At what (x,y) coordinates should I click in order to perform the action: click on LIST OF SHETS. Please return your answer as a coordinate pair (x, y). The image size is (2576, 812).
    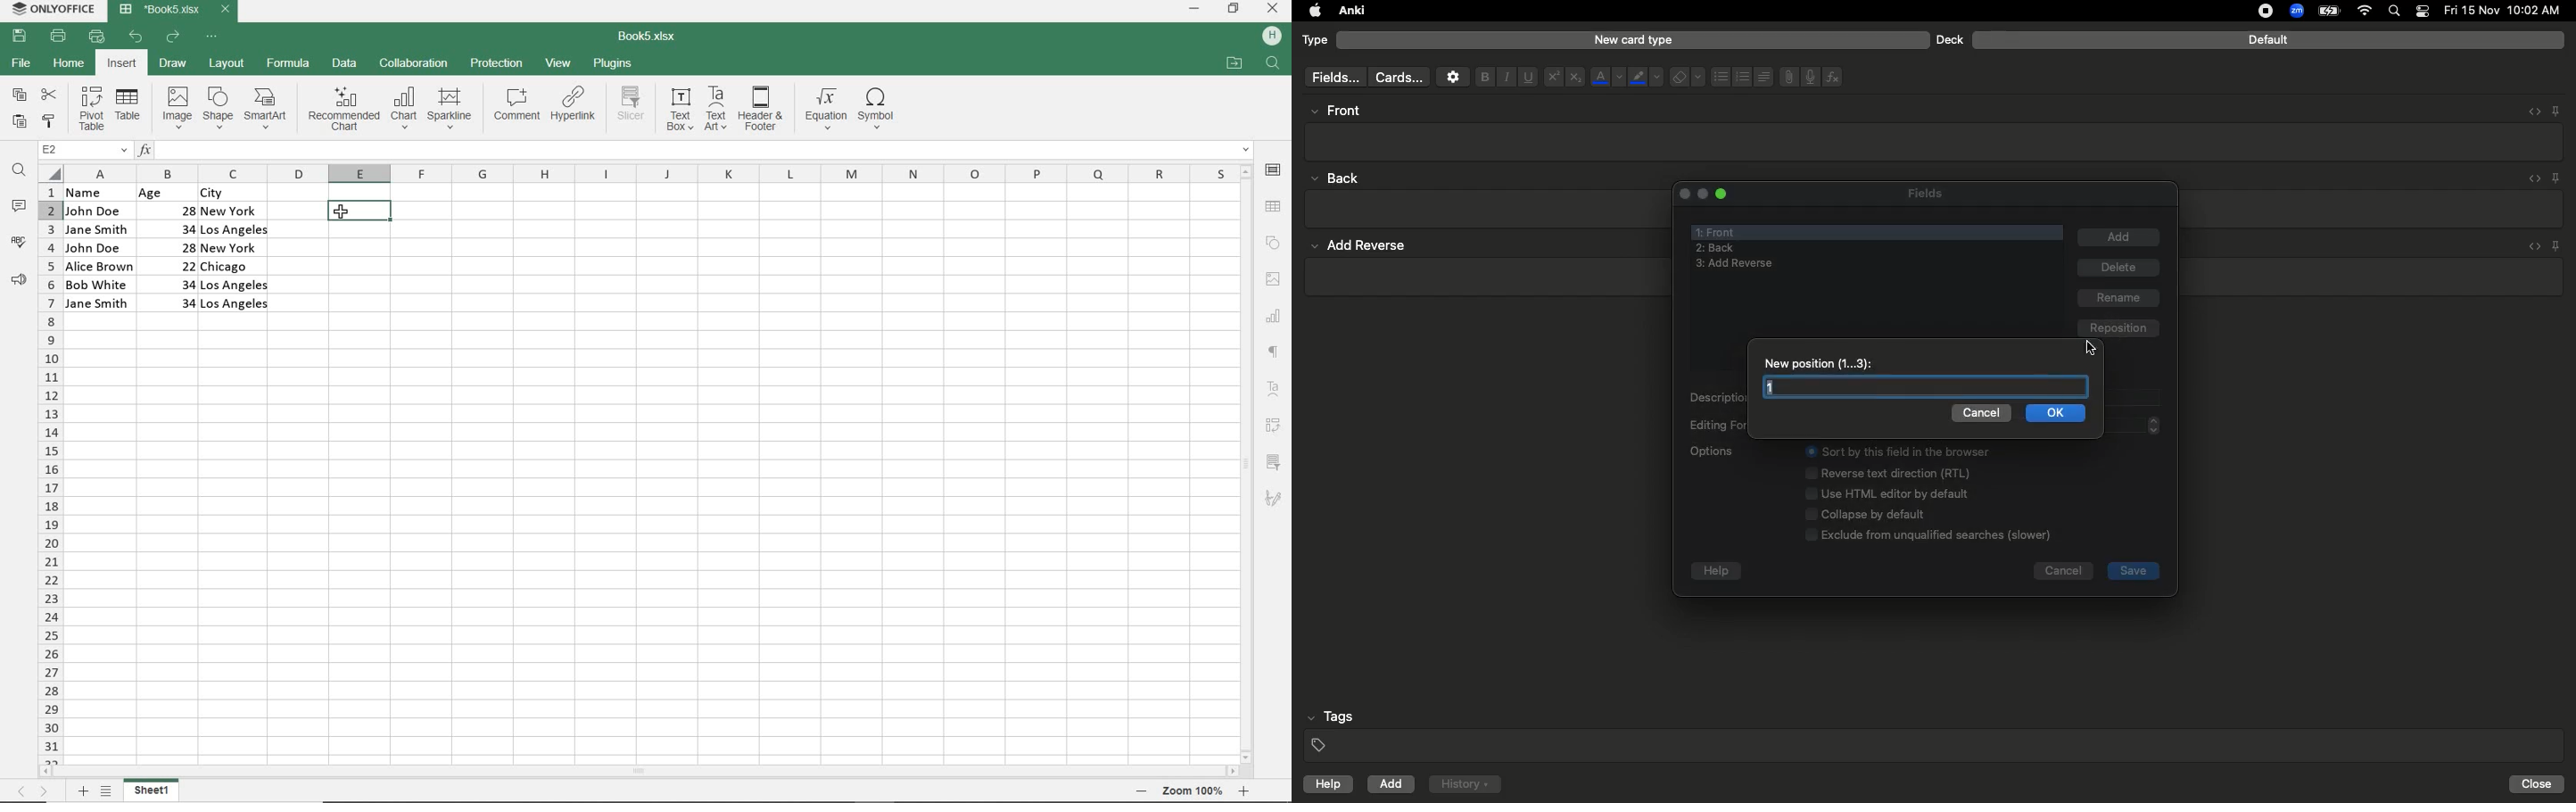
    Looking at the image, I should click on (106, 792).